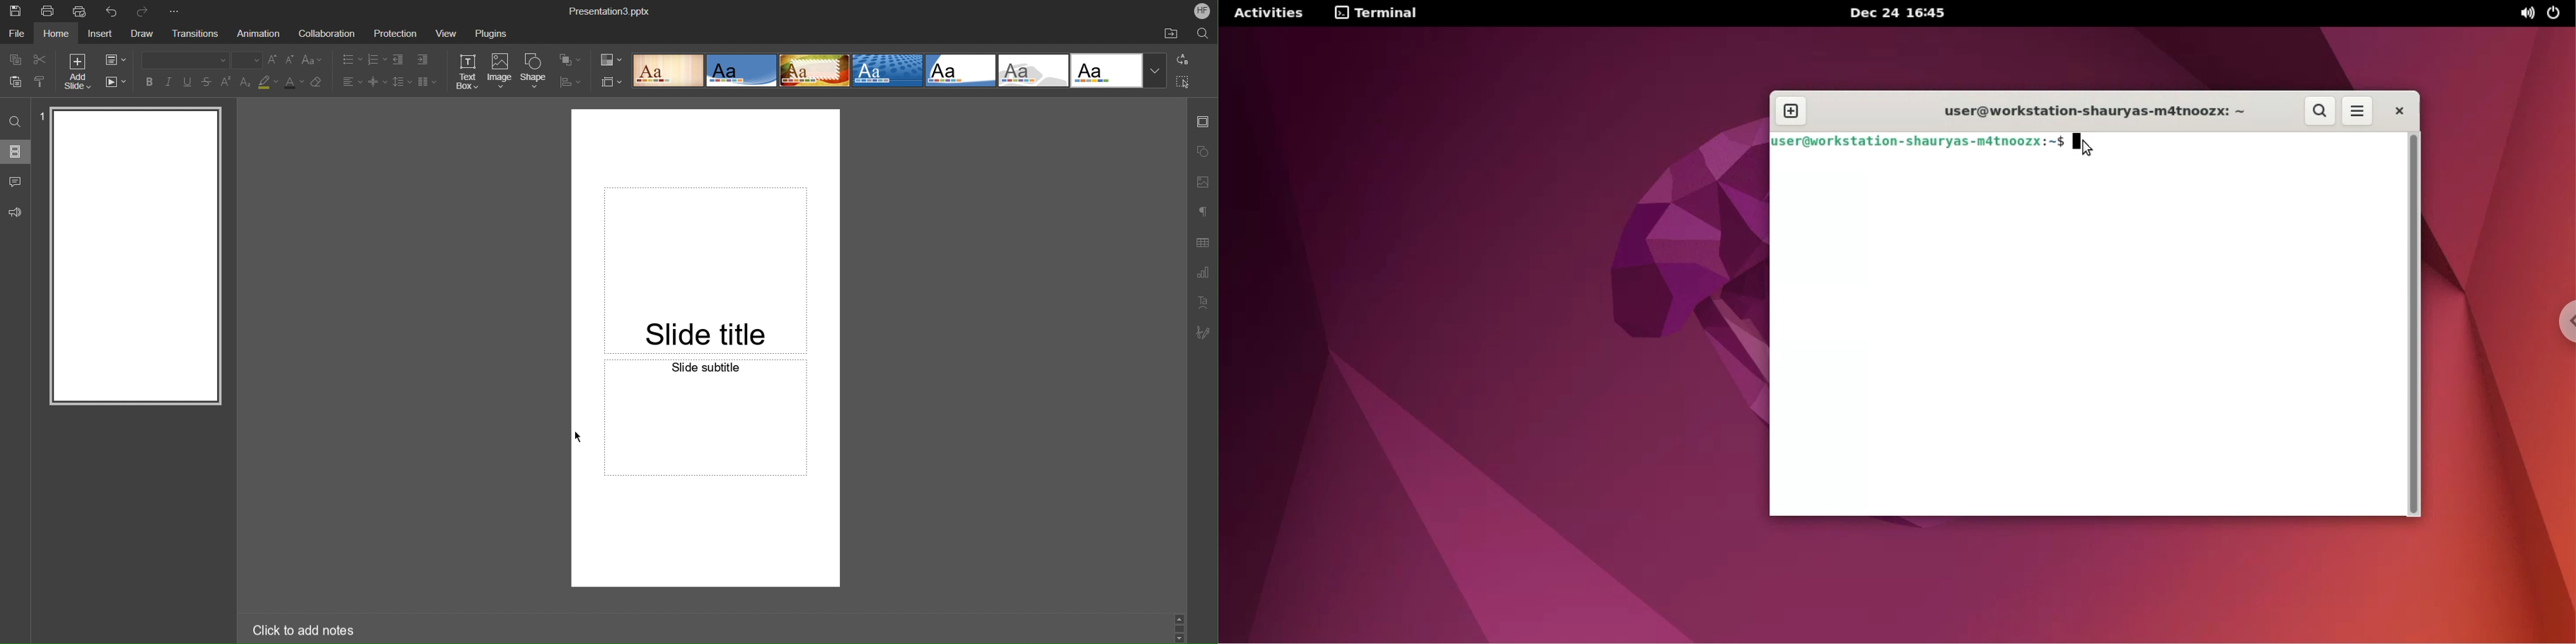  I want to click on More, so click(177, 9).